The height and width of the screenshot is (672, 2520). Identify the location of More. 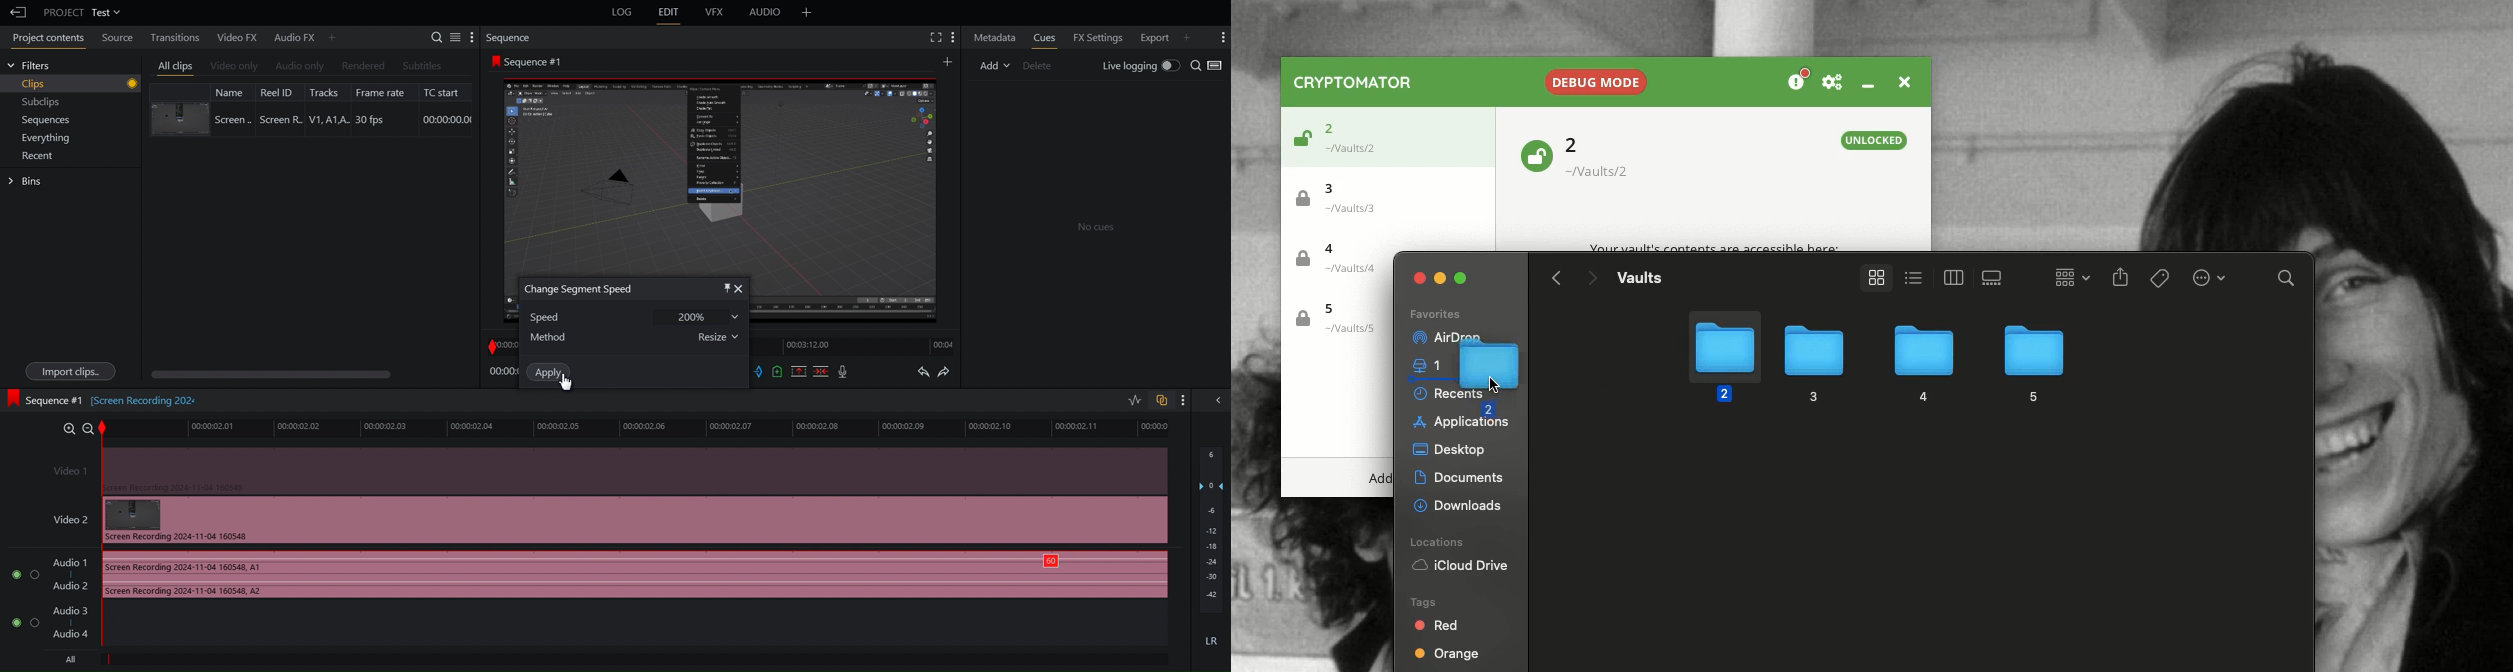
(1221, 37).